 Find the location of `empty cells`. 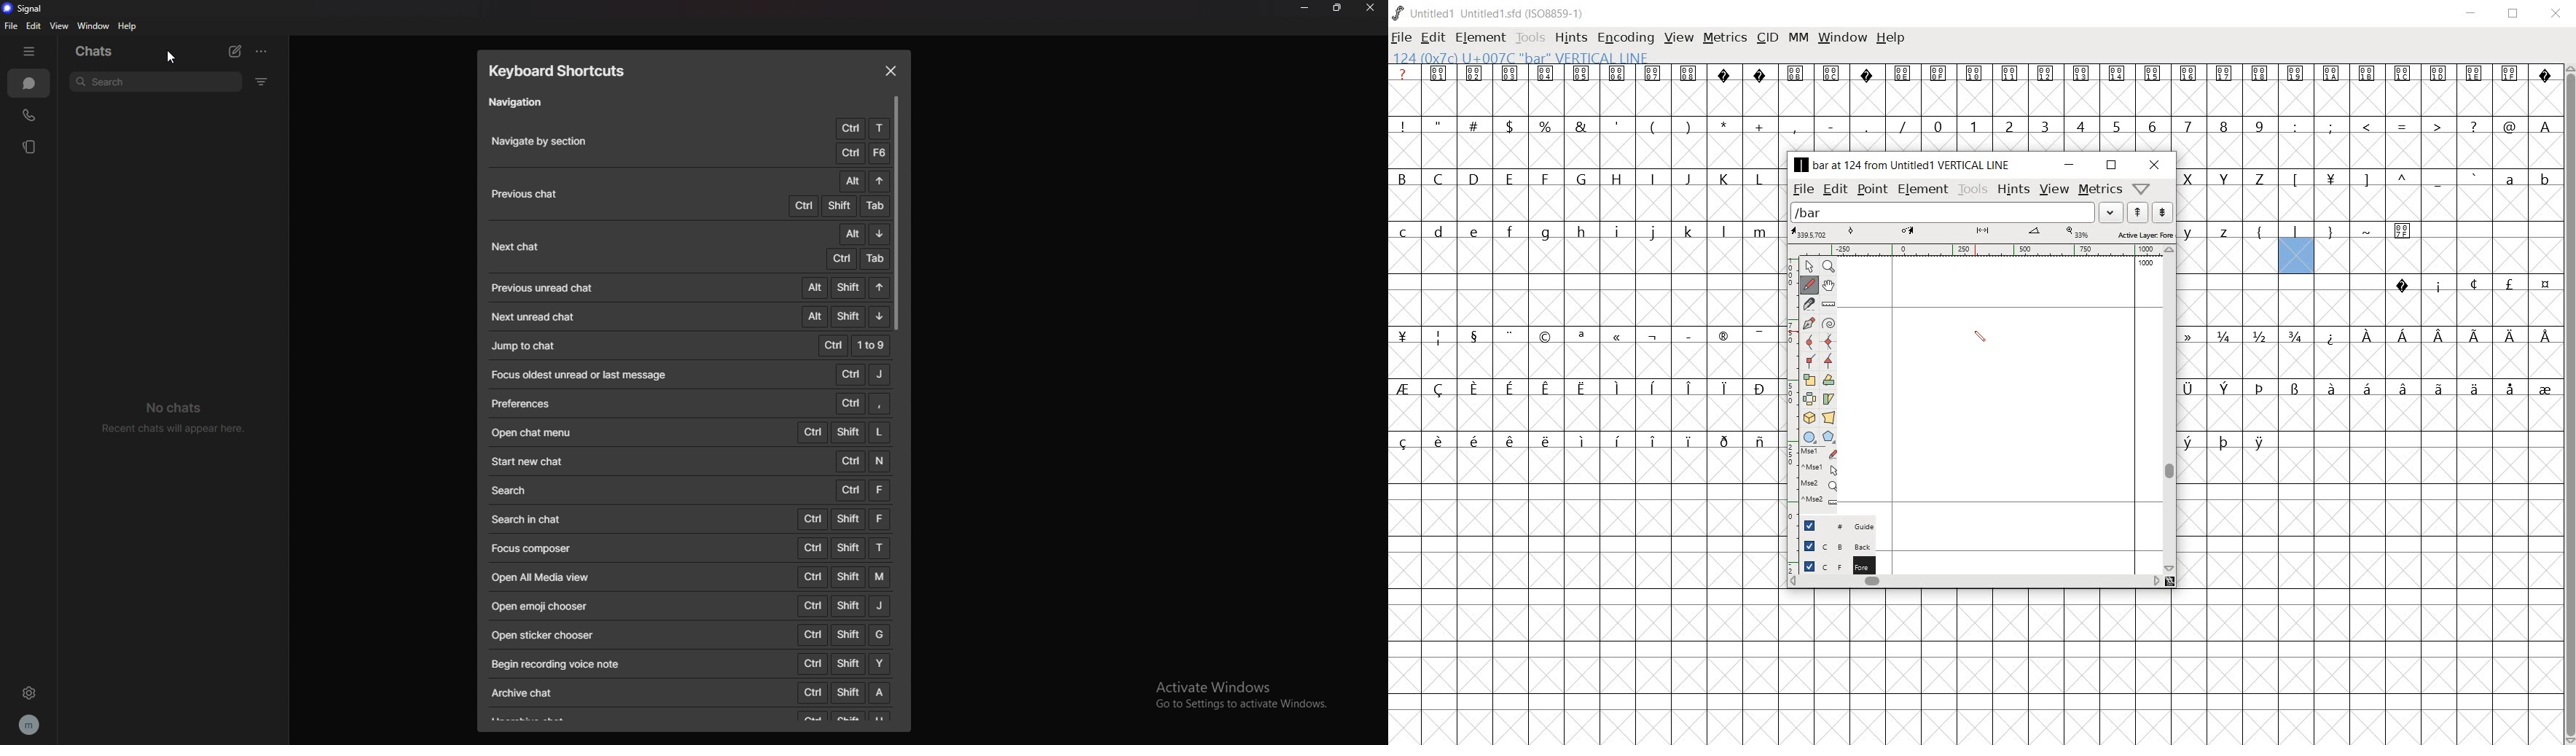

empty cells is located at coordinates (1585, 152).